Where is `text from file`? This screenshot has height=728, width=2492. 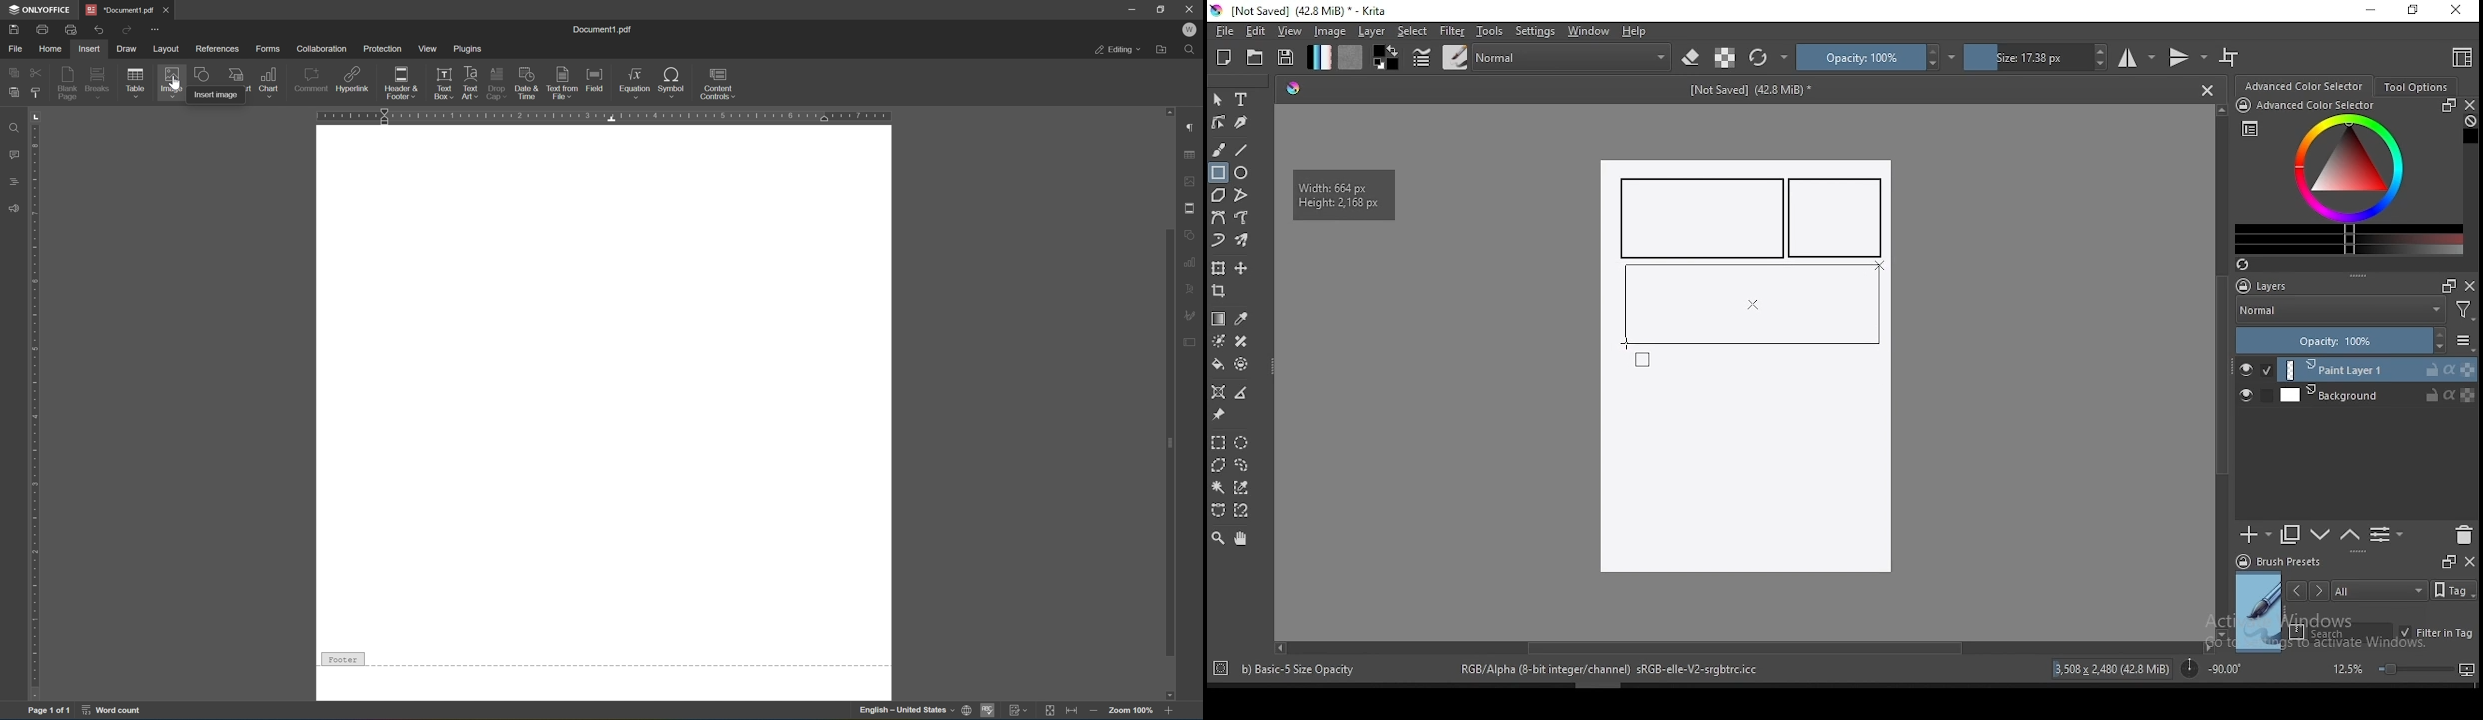 text from file is located at coordinates (563, 82).